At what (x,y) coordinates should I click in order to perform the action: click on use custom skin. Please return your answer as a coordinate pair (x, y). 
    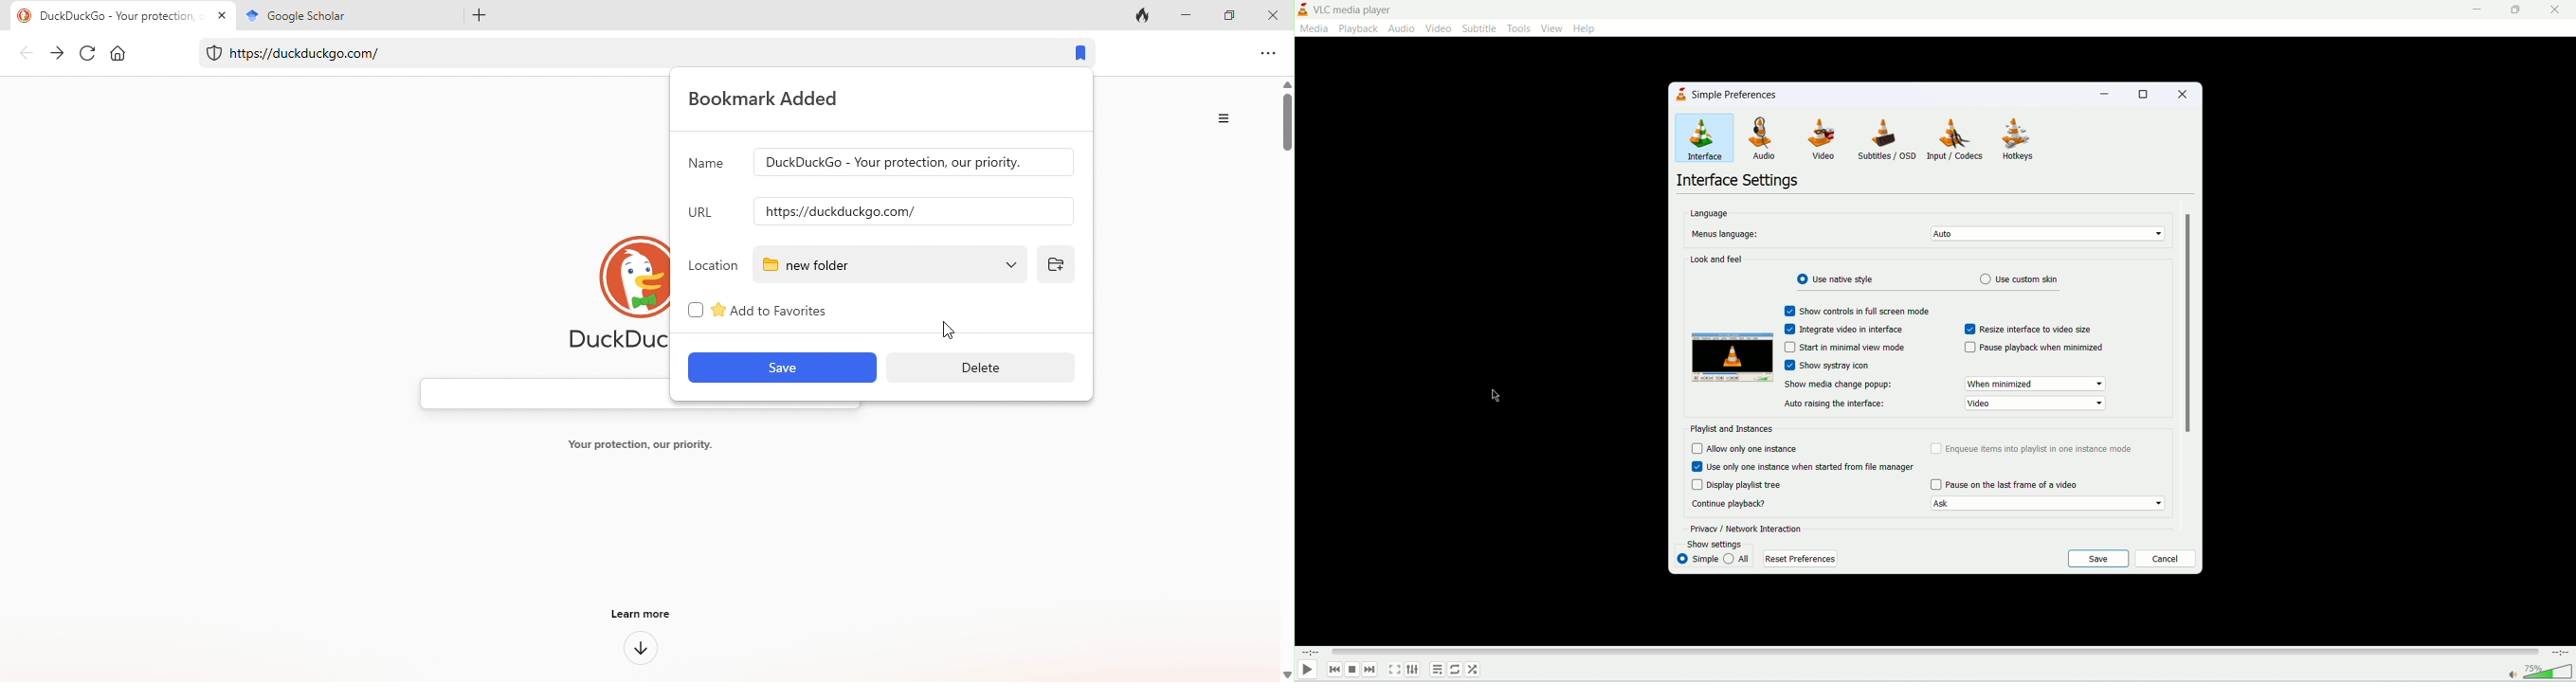
    Looking at the image, I should click on (2026, 279).